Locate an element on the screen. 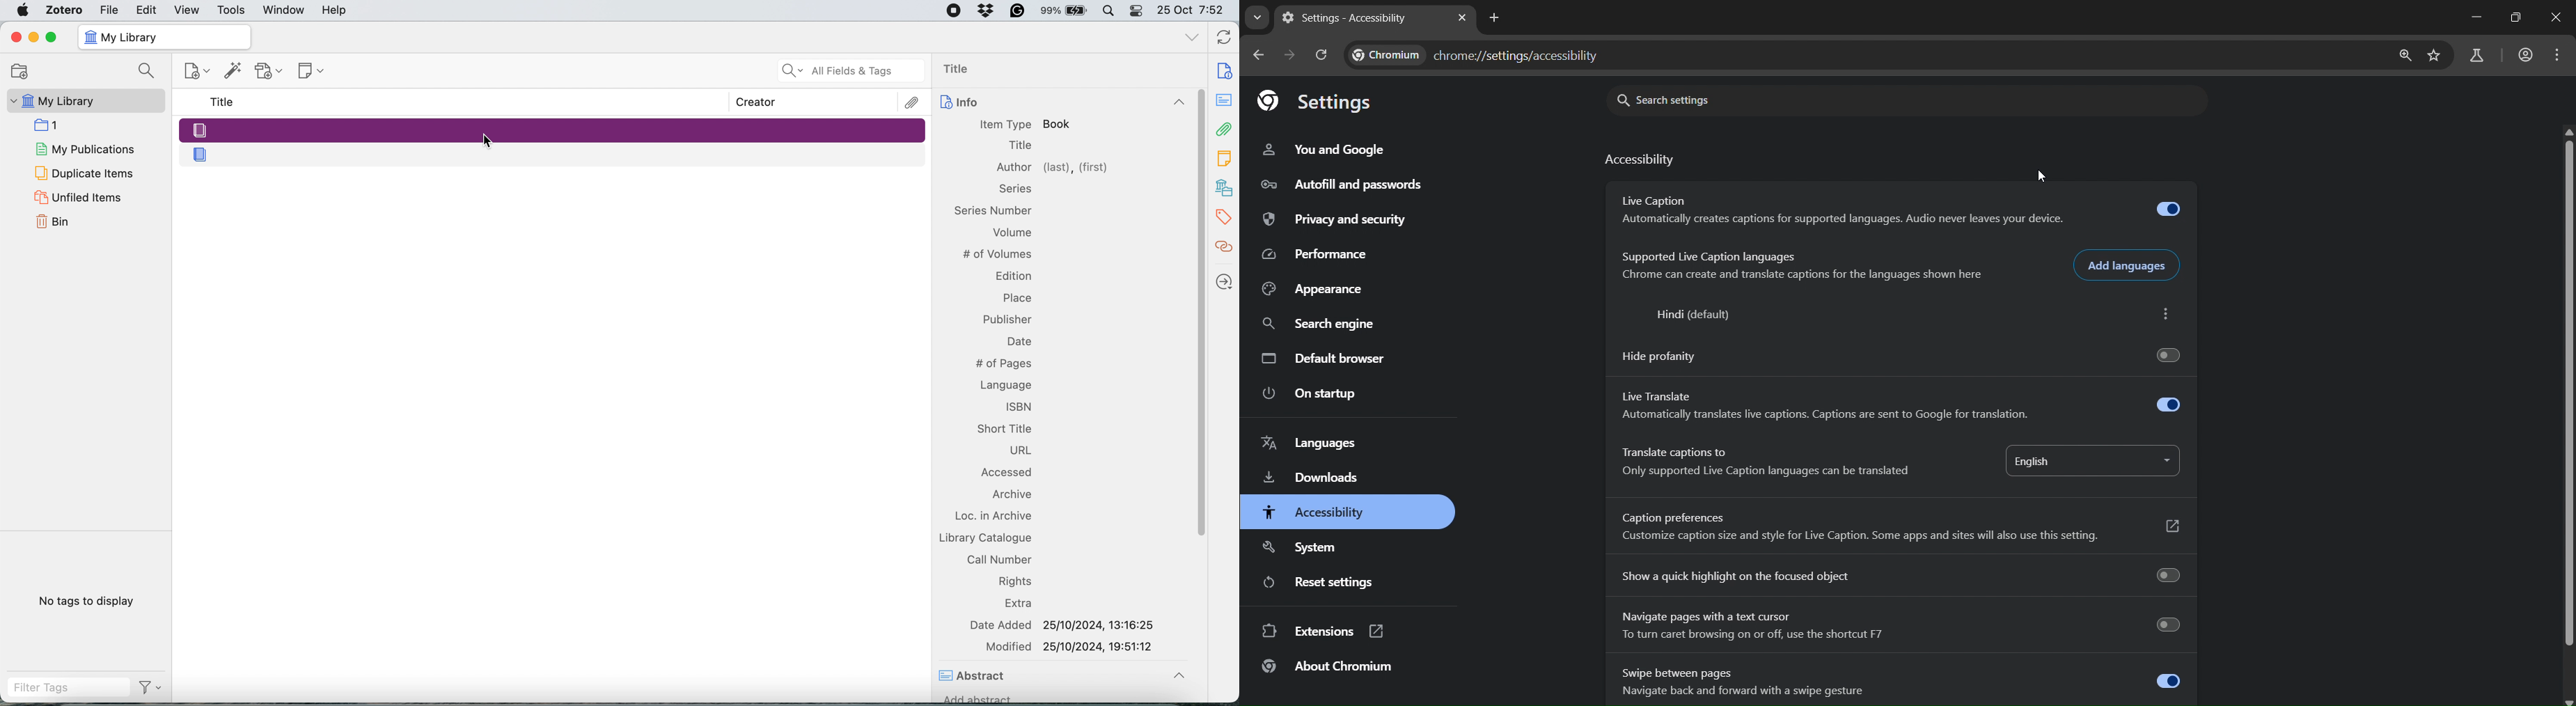 The width and height of the screenshot is (2576, 728). Blank Entry 1 is located at coordinates (552, 129).